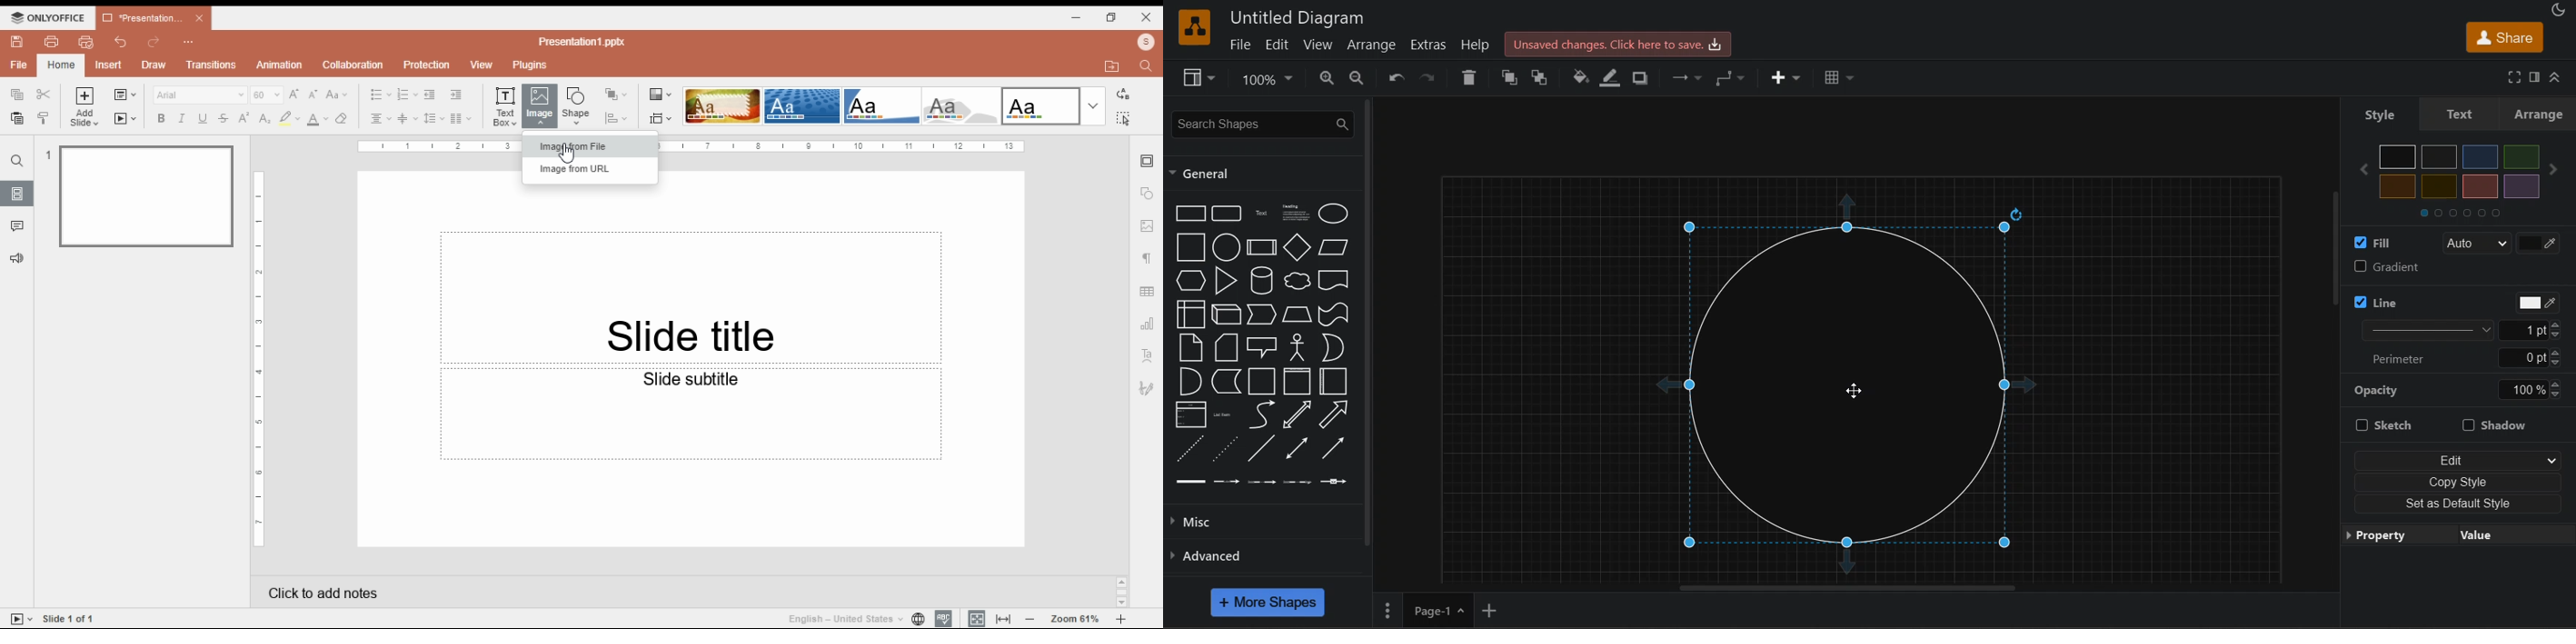  What do you see at coordinates (1295, 214) in the screenshot?
I see `heading` at bounding box center [1295, 214].